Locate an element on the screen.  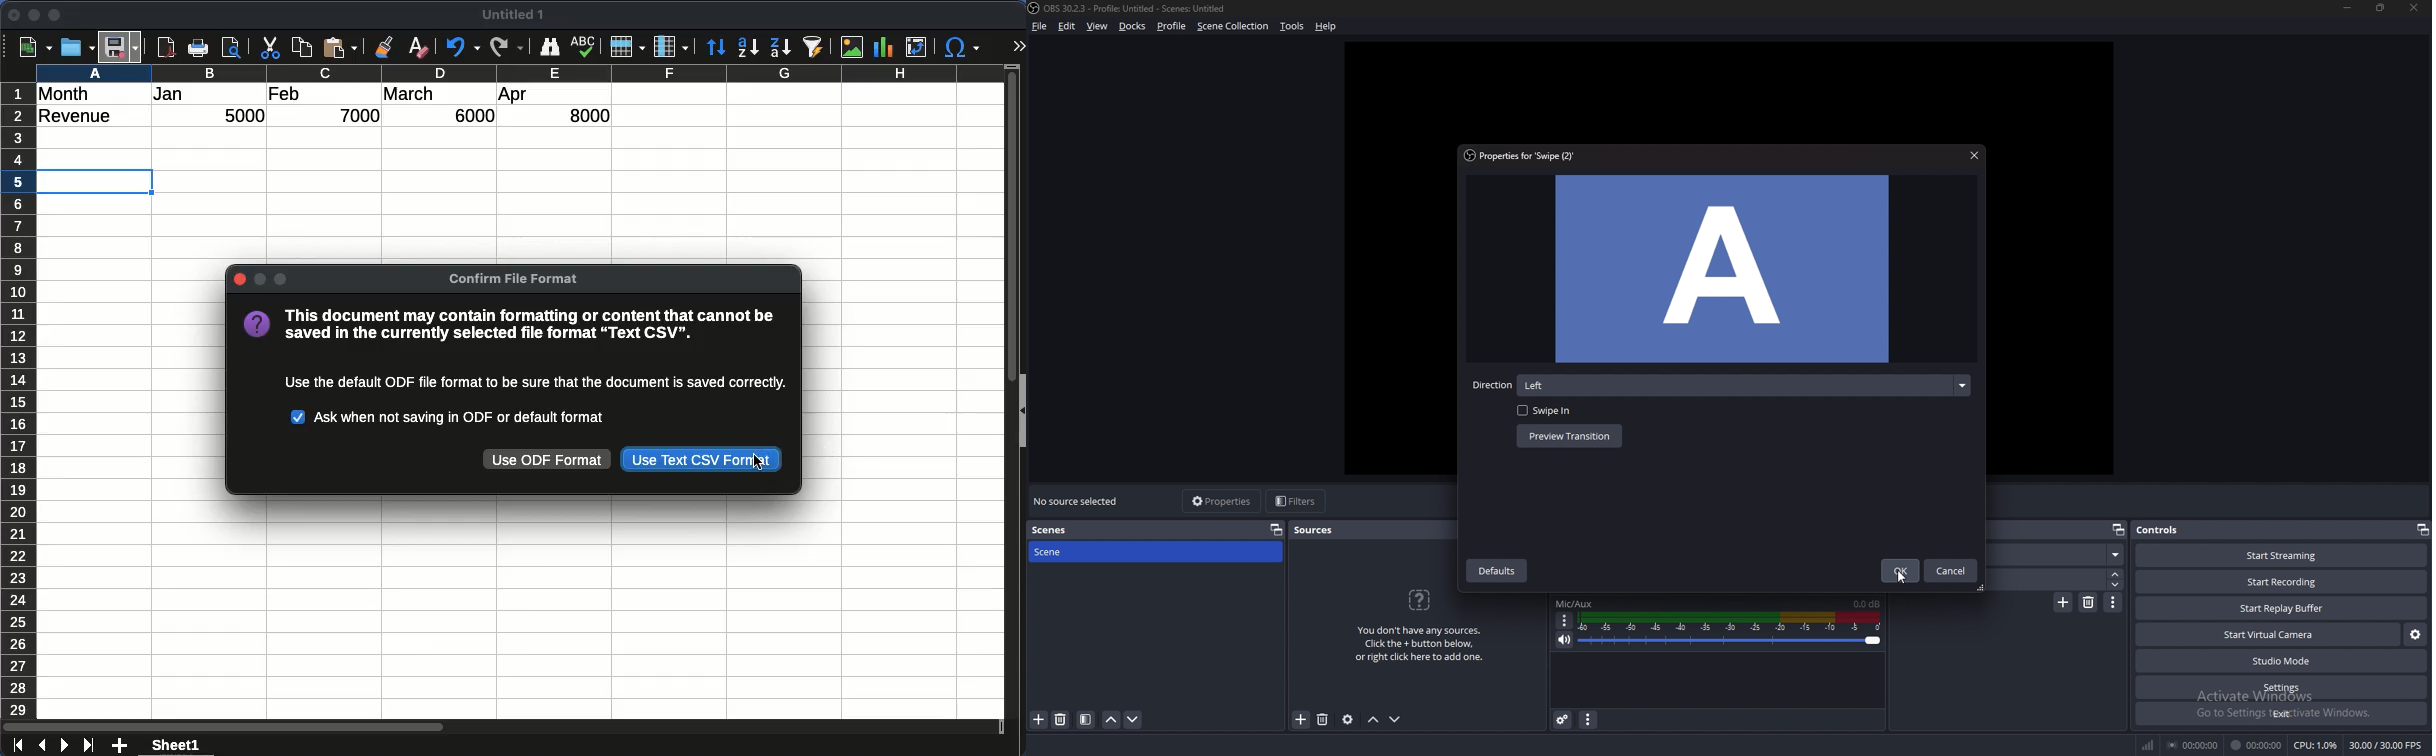
preview transition is located at coordinates (1568, 437).